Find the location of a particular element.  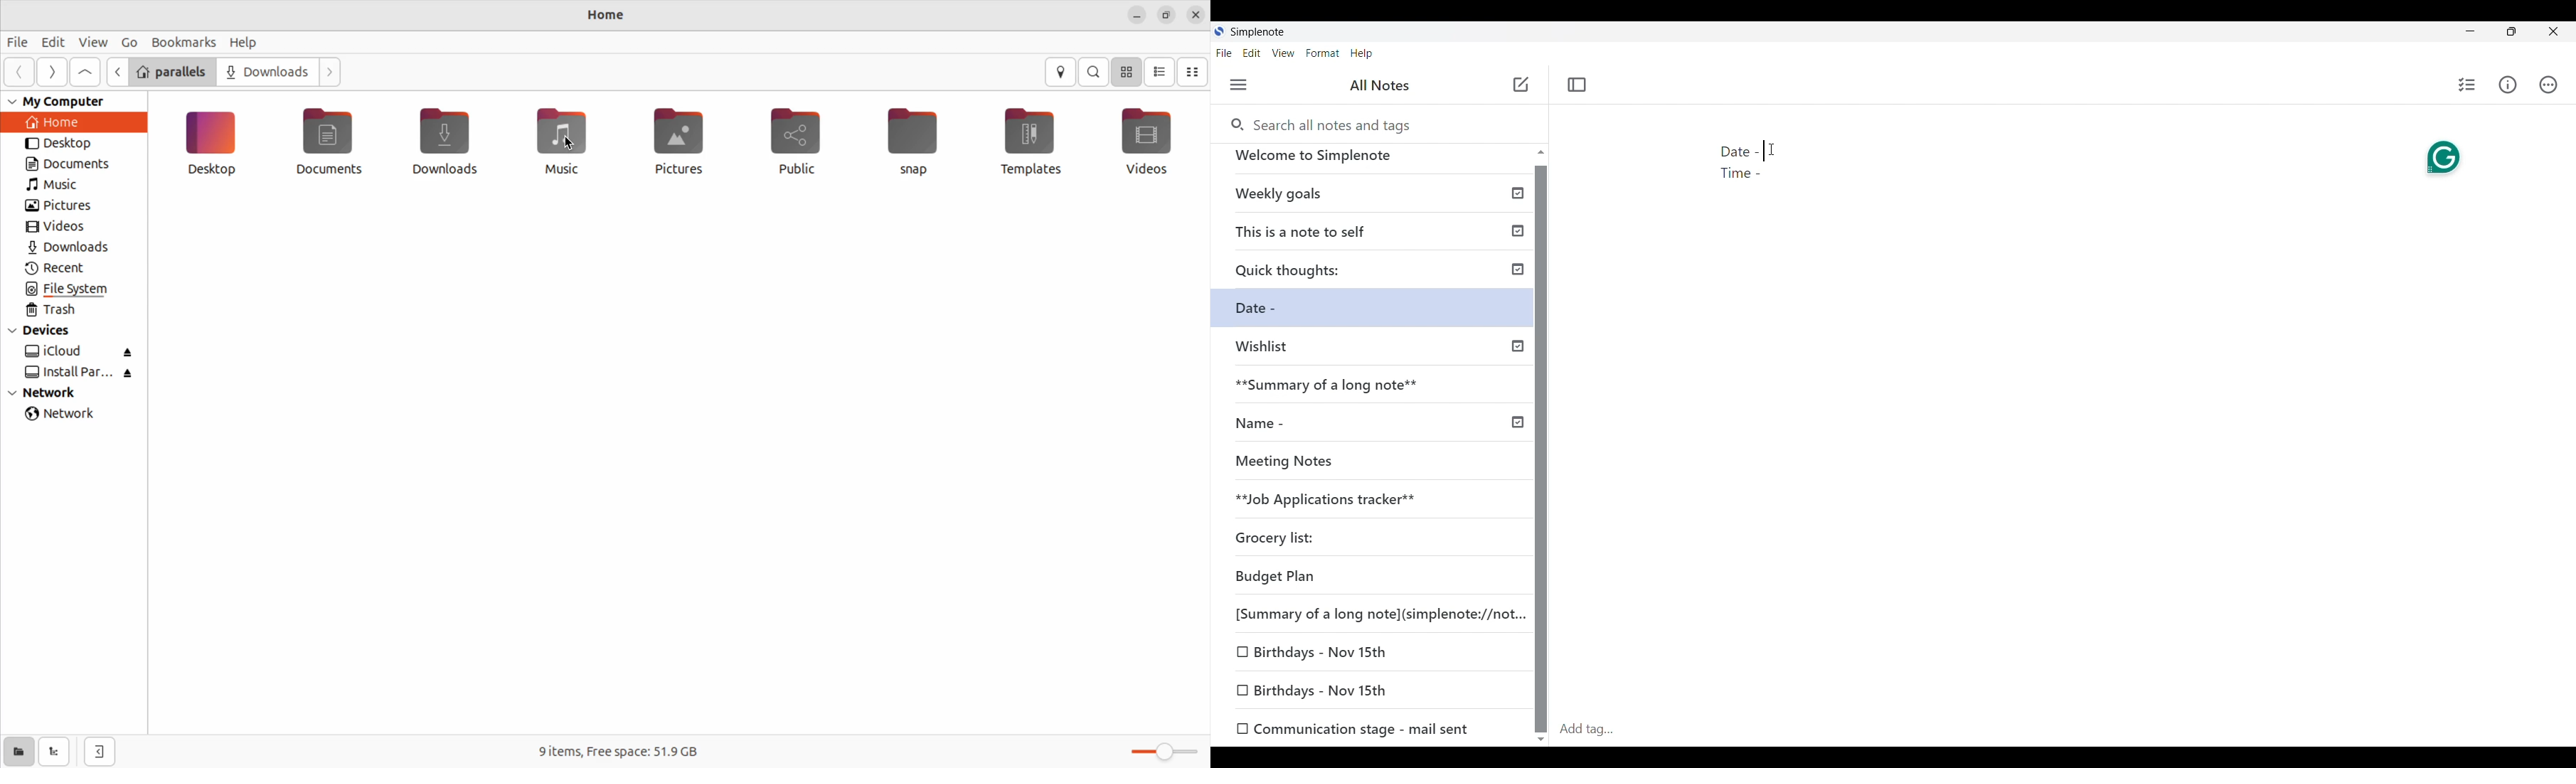

Unpublished note is located at coordinates (1272, 311).